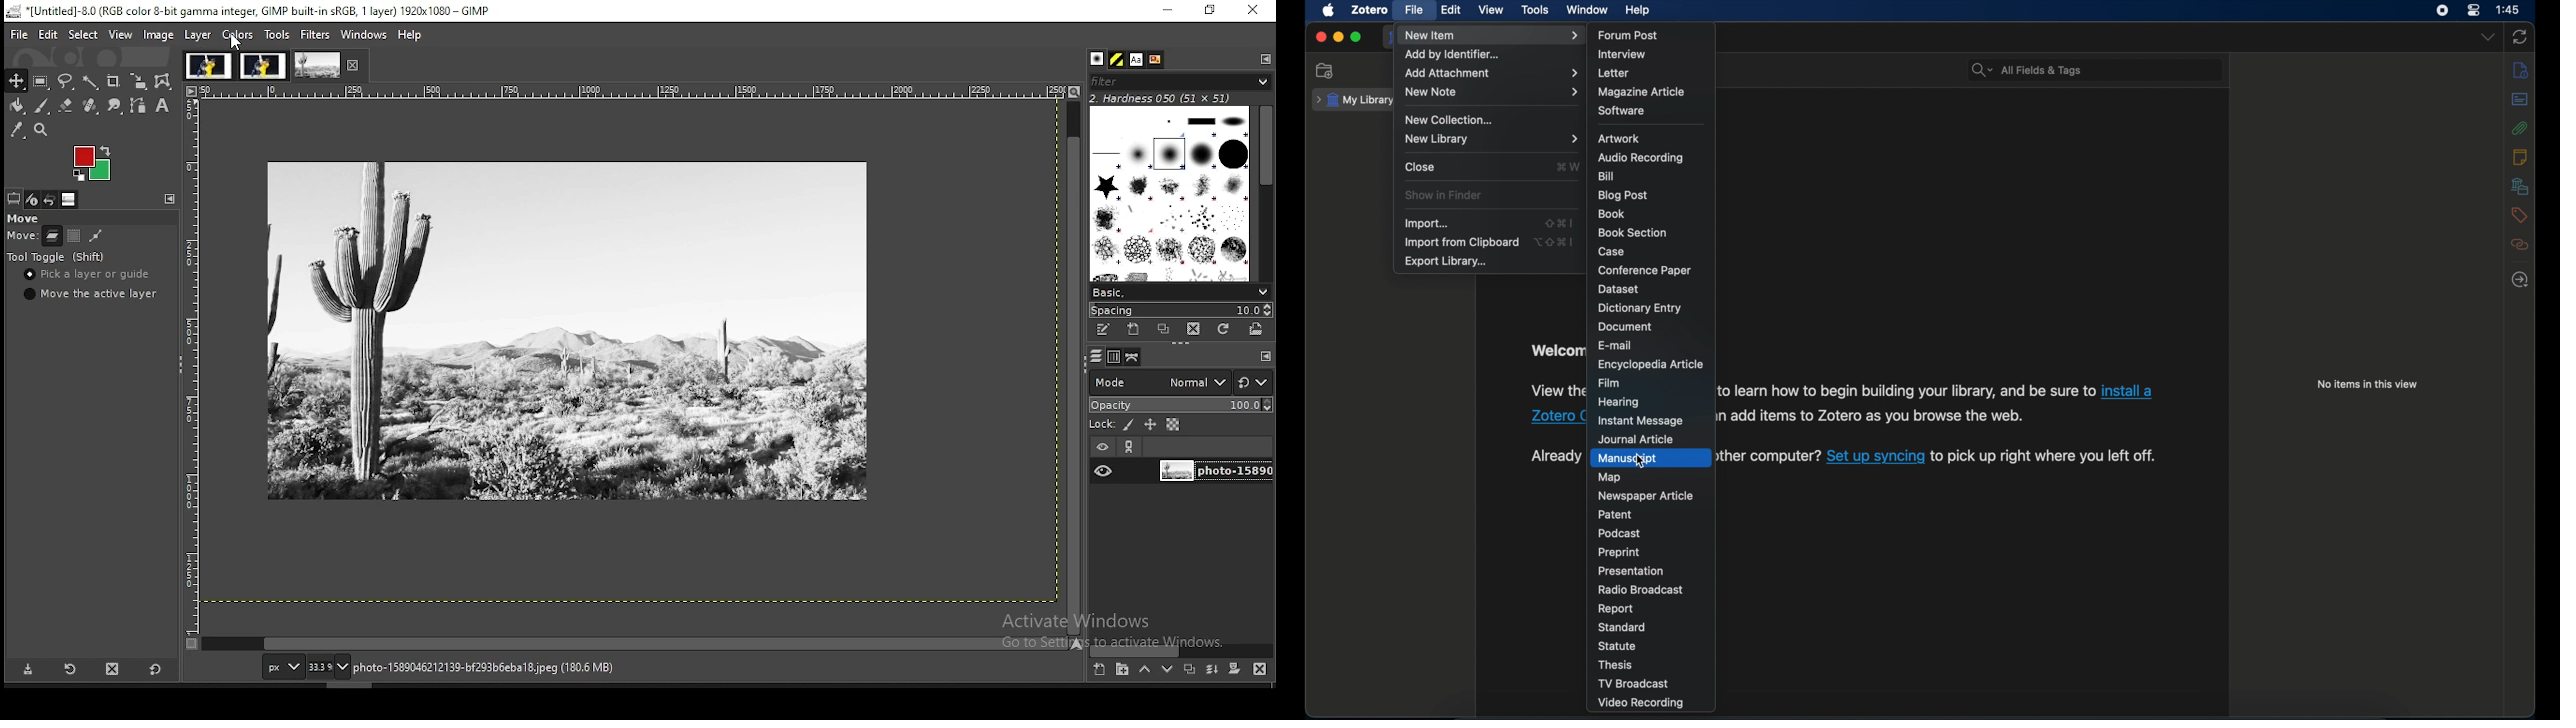 The height and width of the screenshot is (728, 2576). I want to click on dictionary entry, so click(1641, 308).